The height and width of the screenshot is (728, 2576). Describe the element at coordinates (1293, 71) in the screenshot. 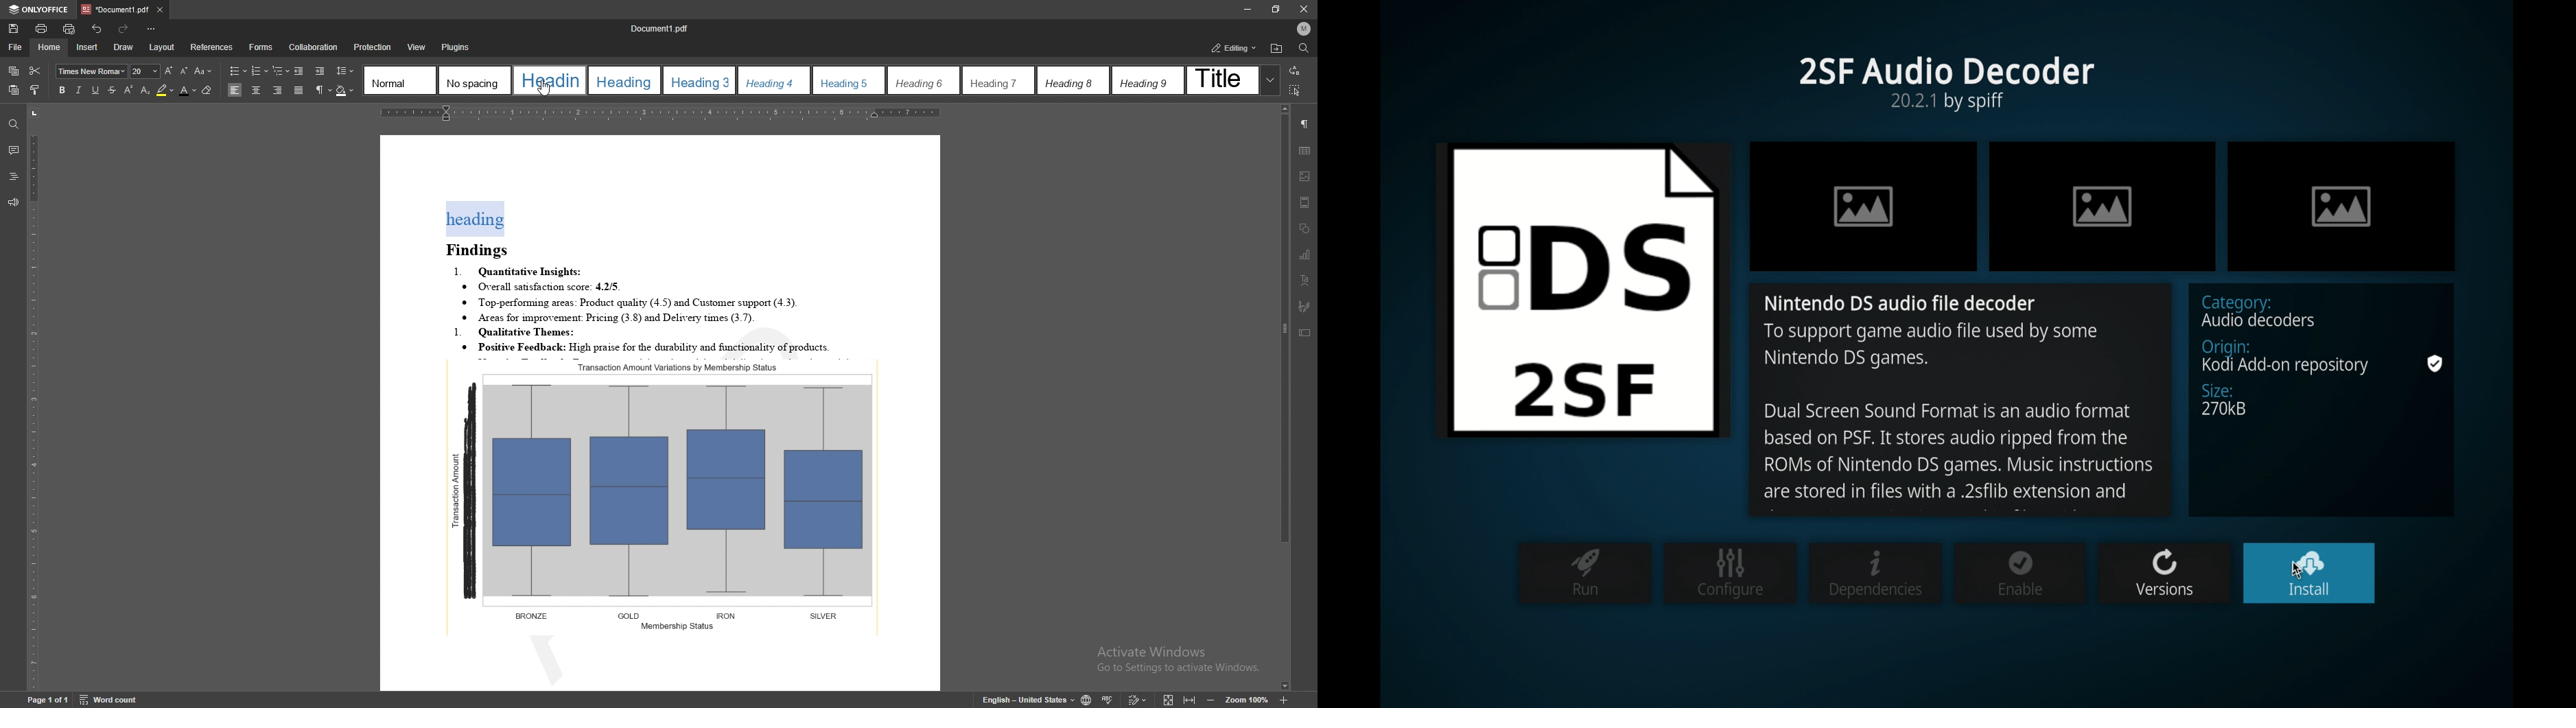

I see `transition` at that location.